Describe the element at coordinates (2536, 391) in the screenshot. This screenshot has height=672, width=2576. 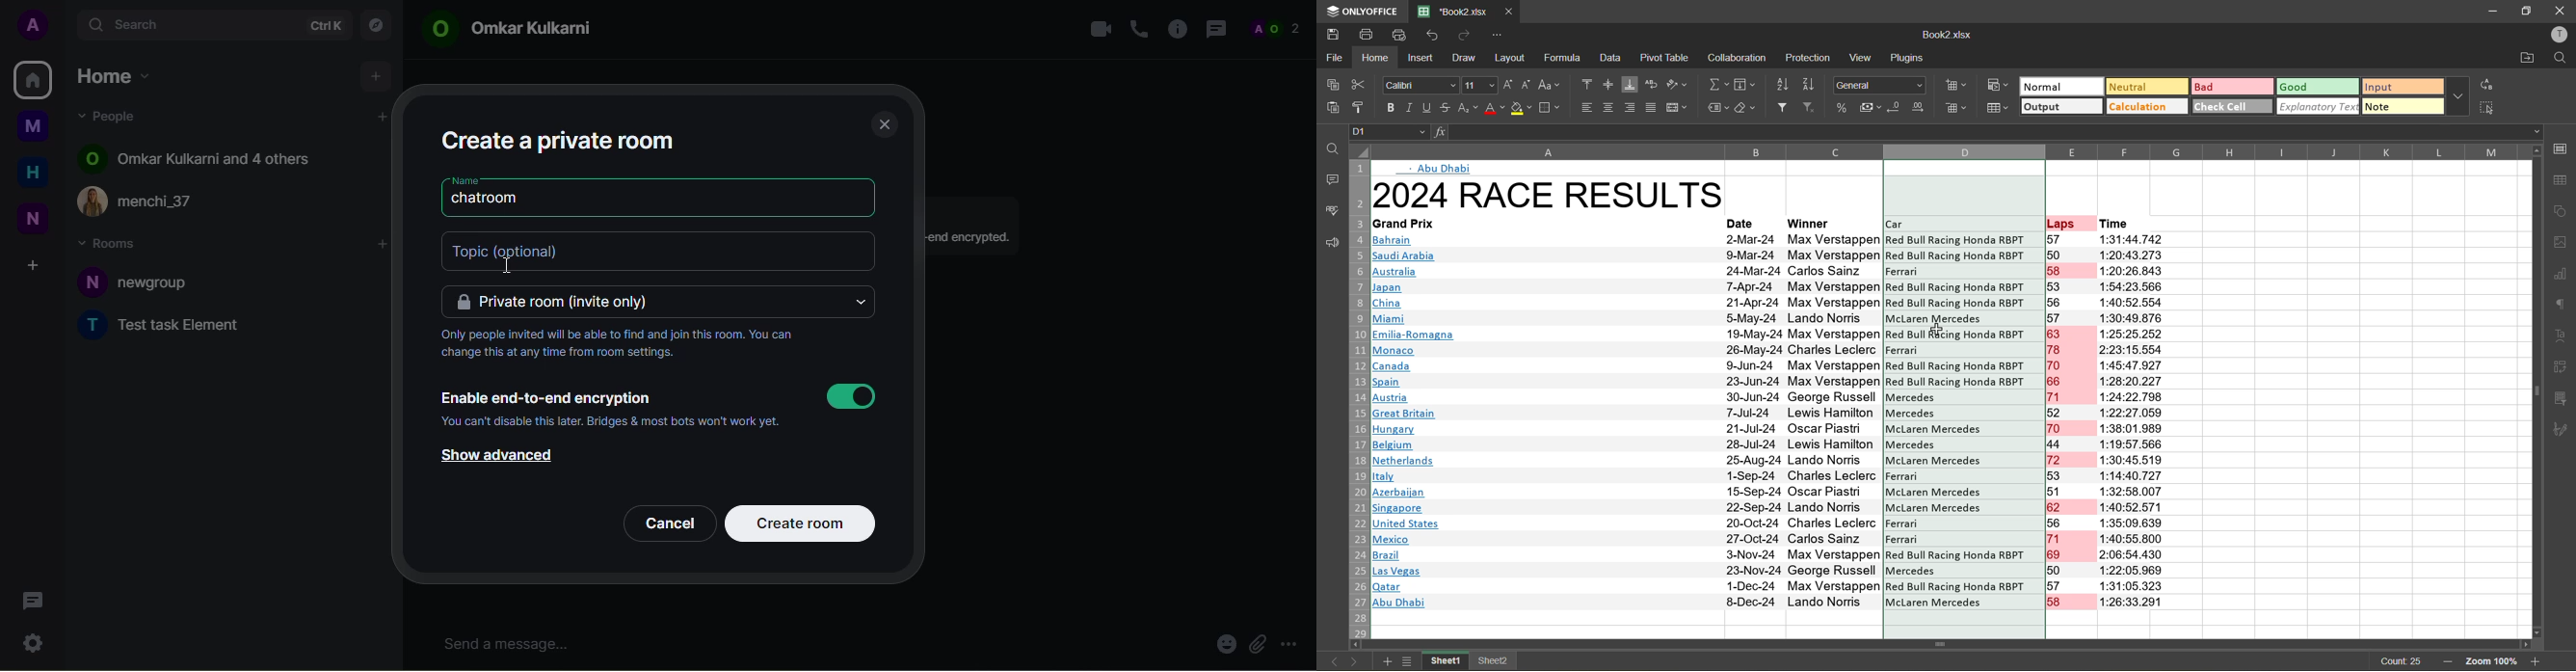
I see `vertical scrollbar` at that location.